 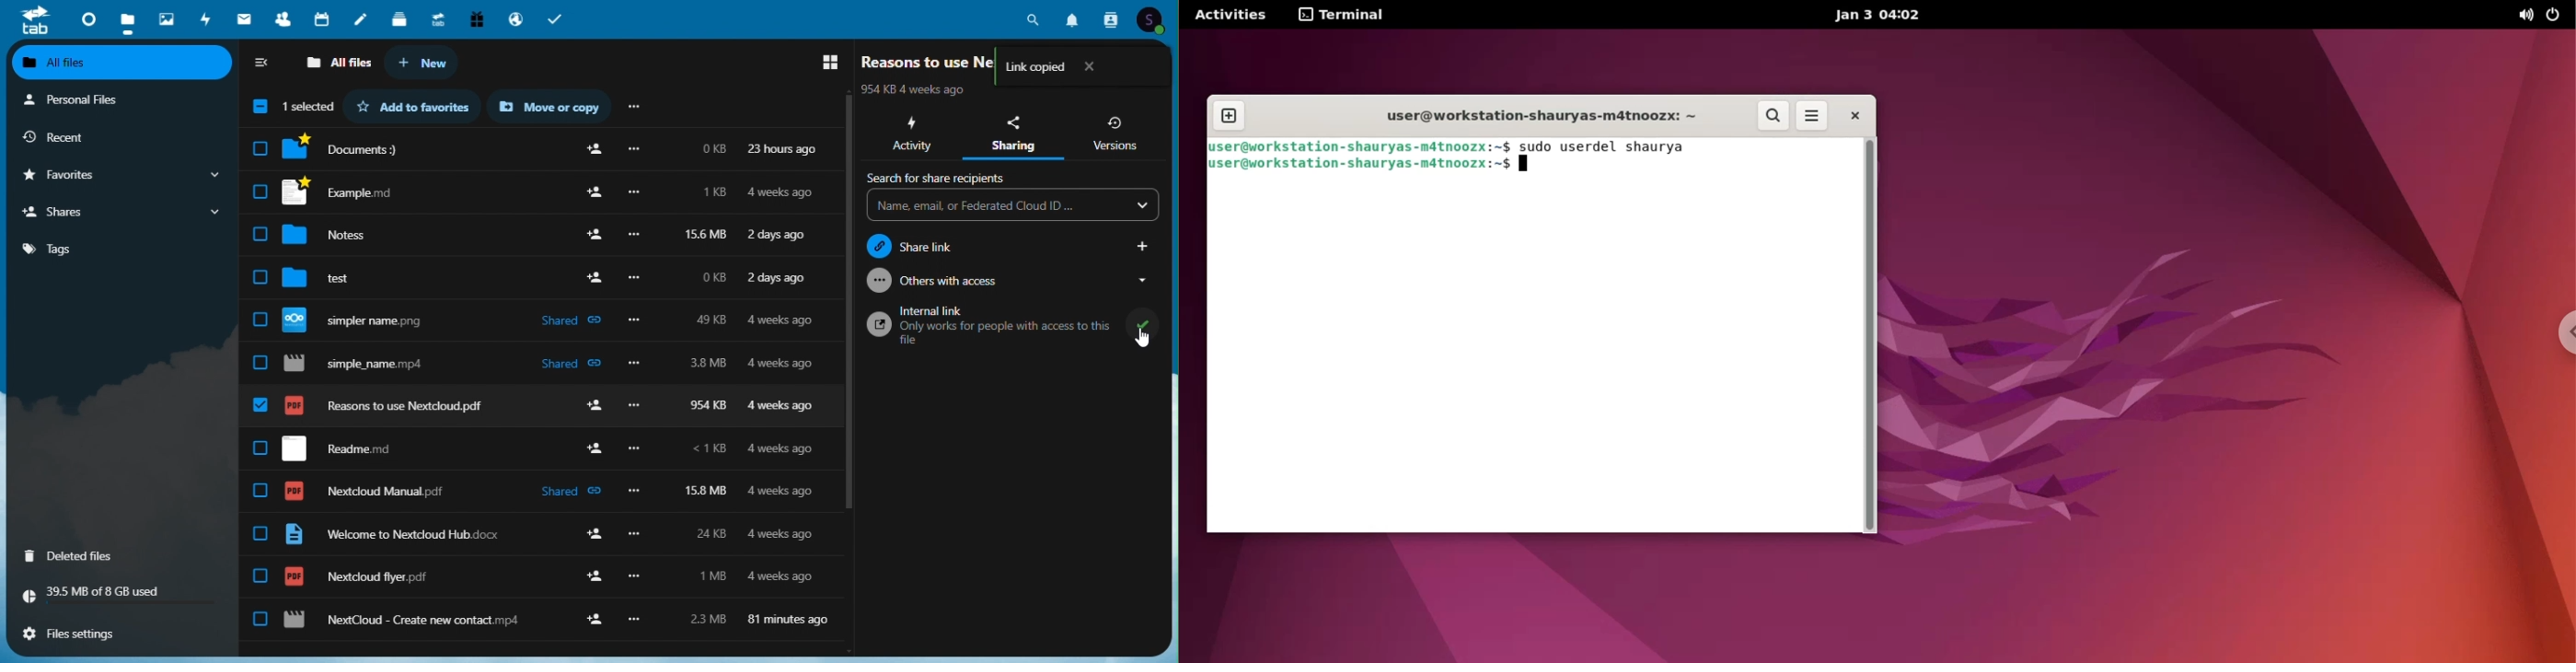 I want to click on last modified time, so click(x=917, y=89).